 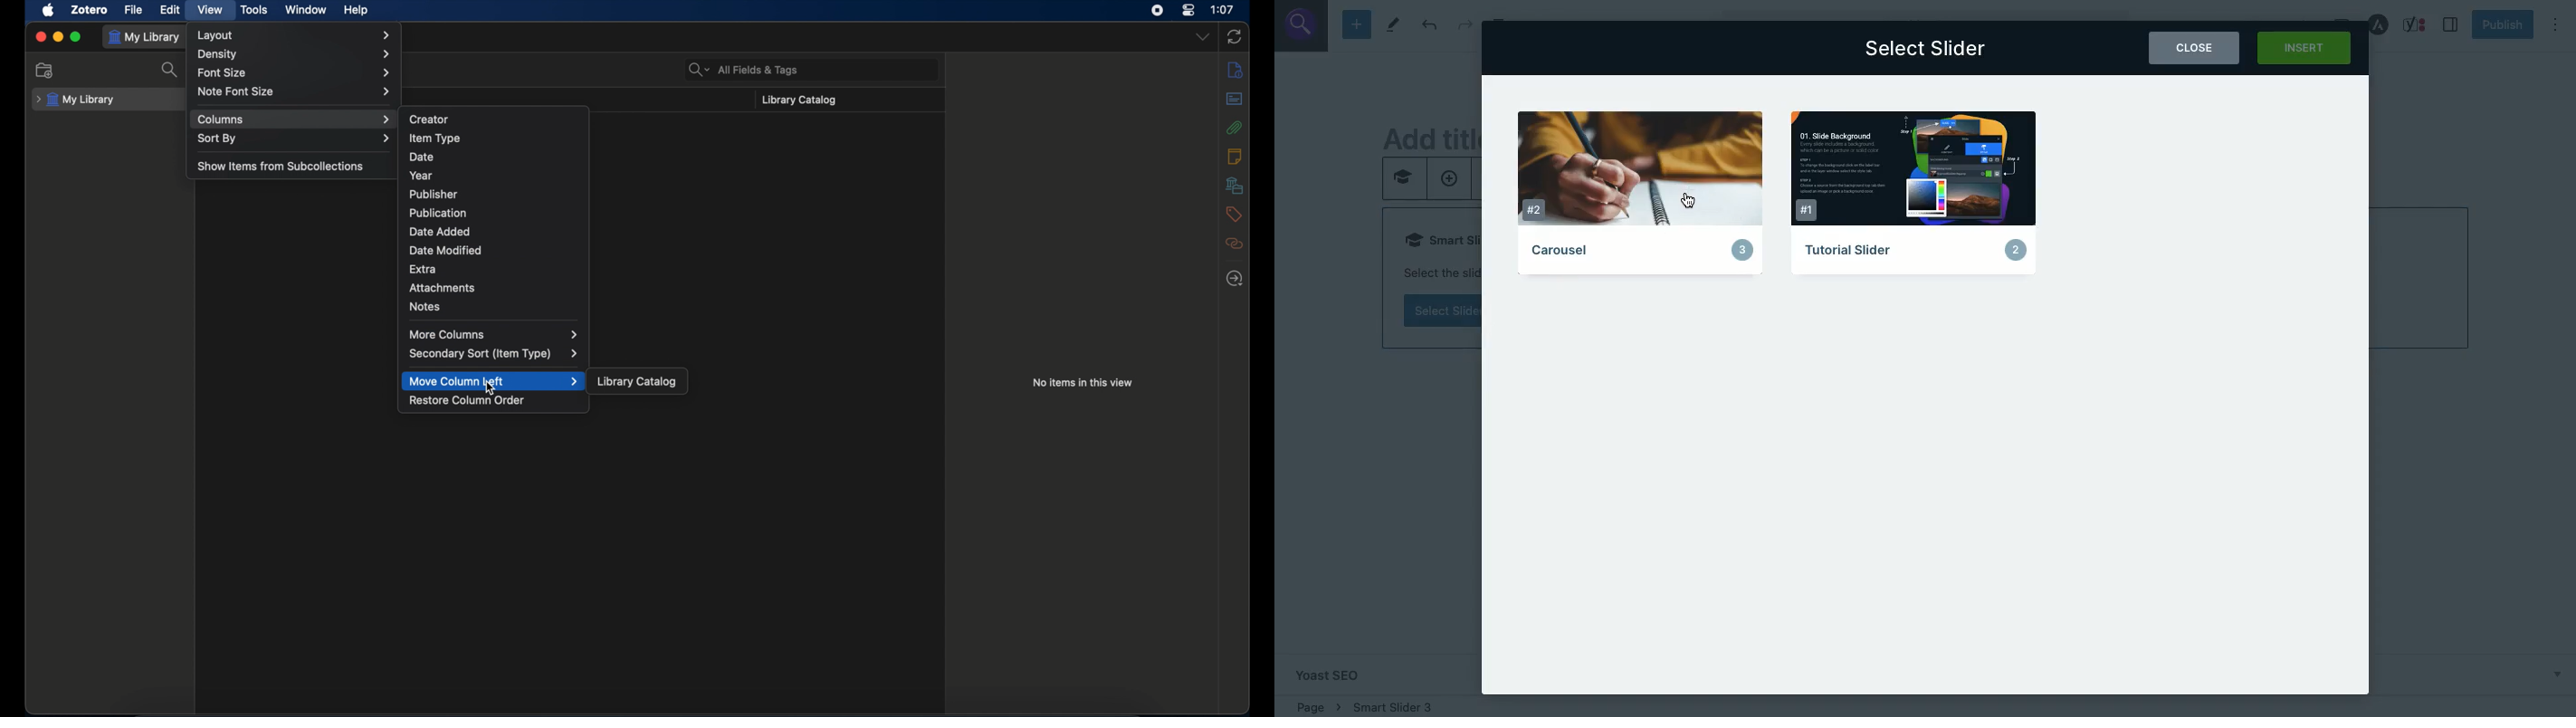 I want to click on move column left, so click(x=494, y=381).